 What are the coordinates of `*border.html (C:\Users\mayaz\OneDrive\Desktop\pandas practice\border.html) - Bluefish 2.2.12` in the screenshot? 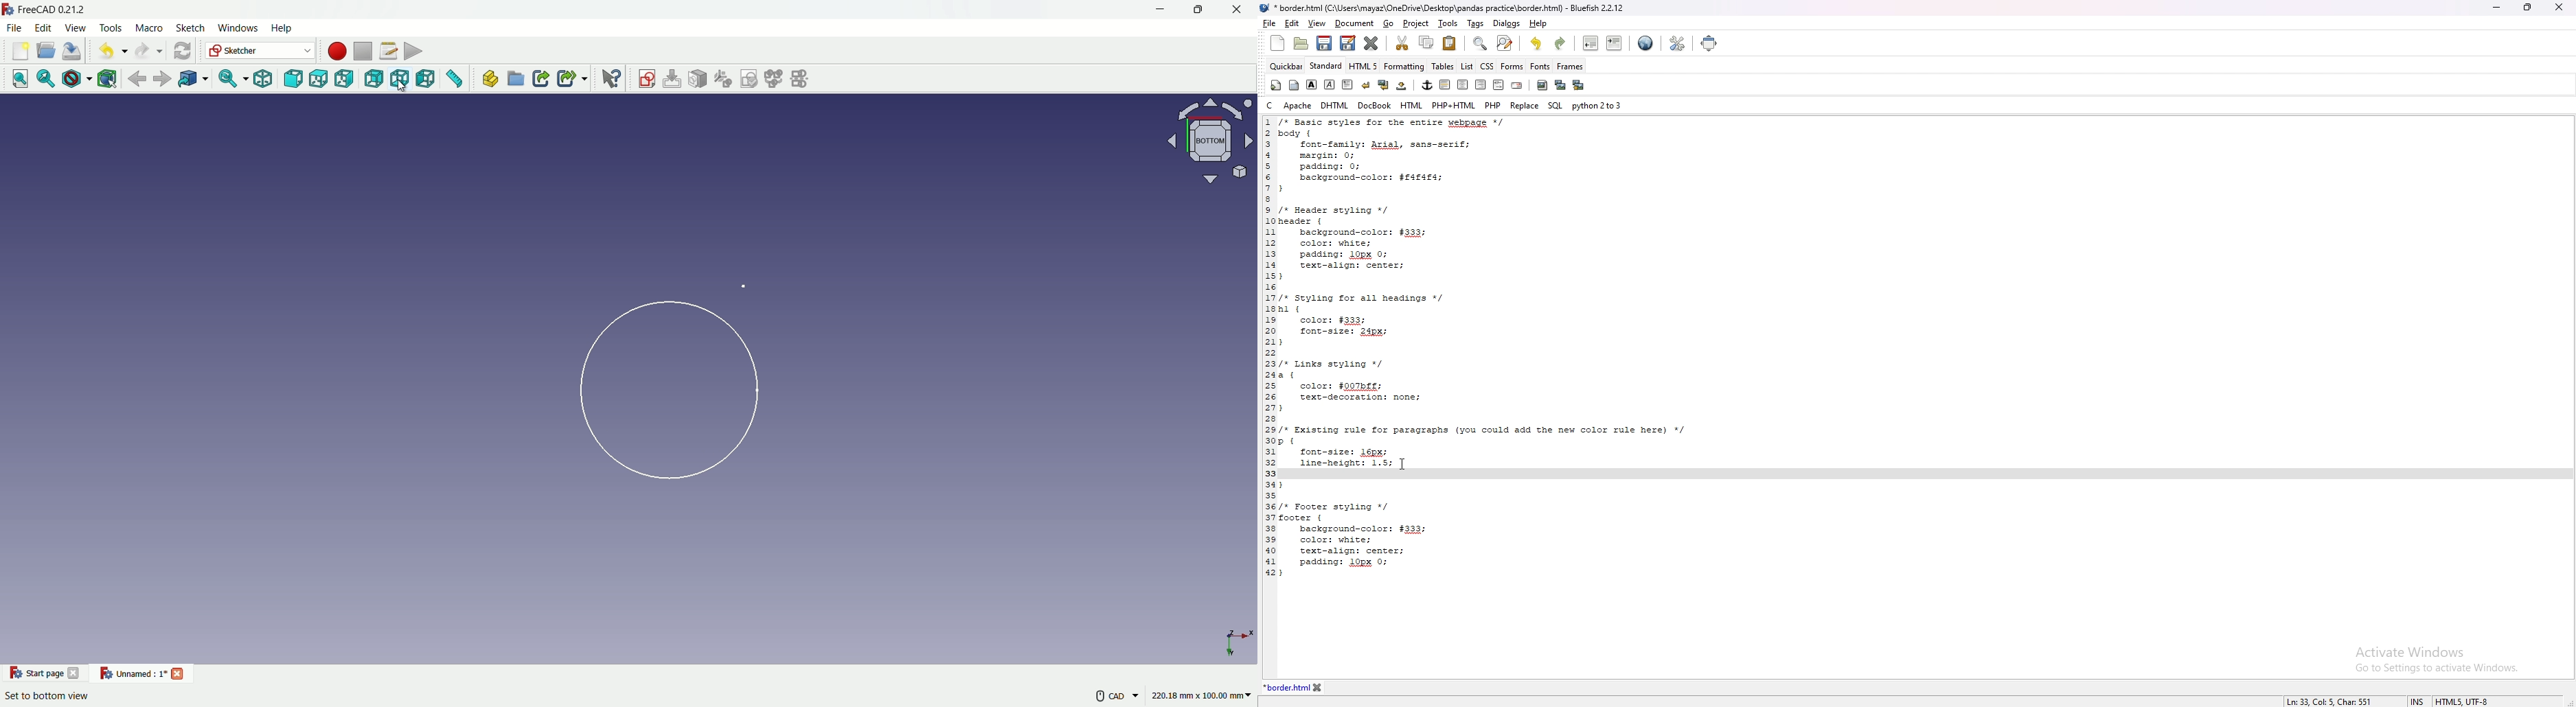 It's located at (1455, 8).